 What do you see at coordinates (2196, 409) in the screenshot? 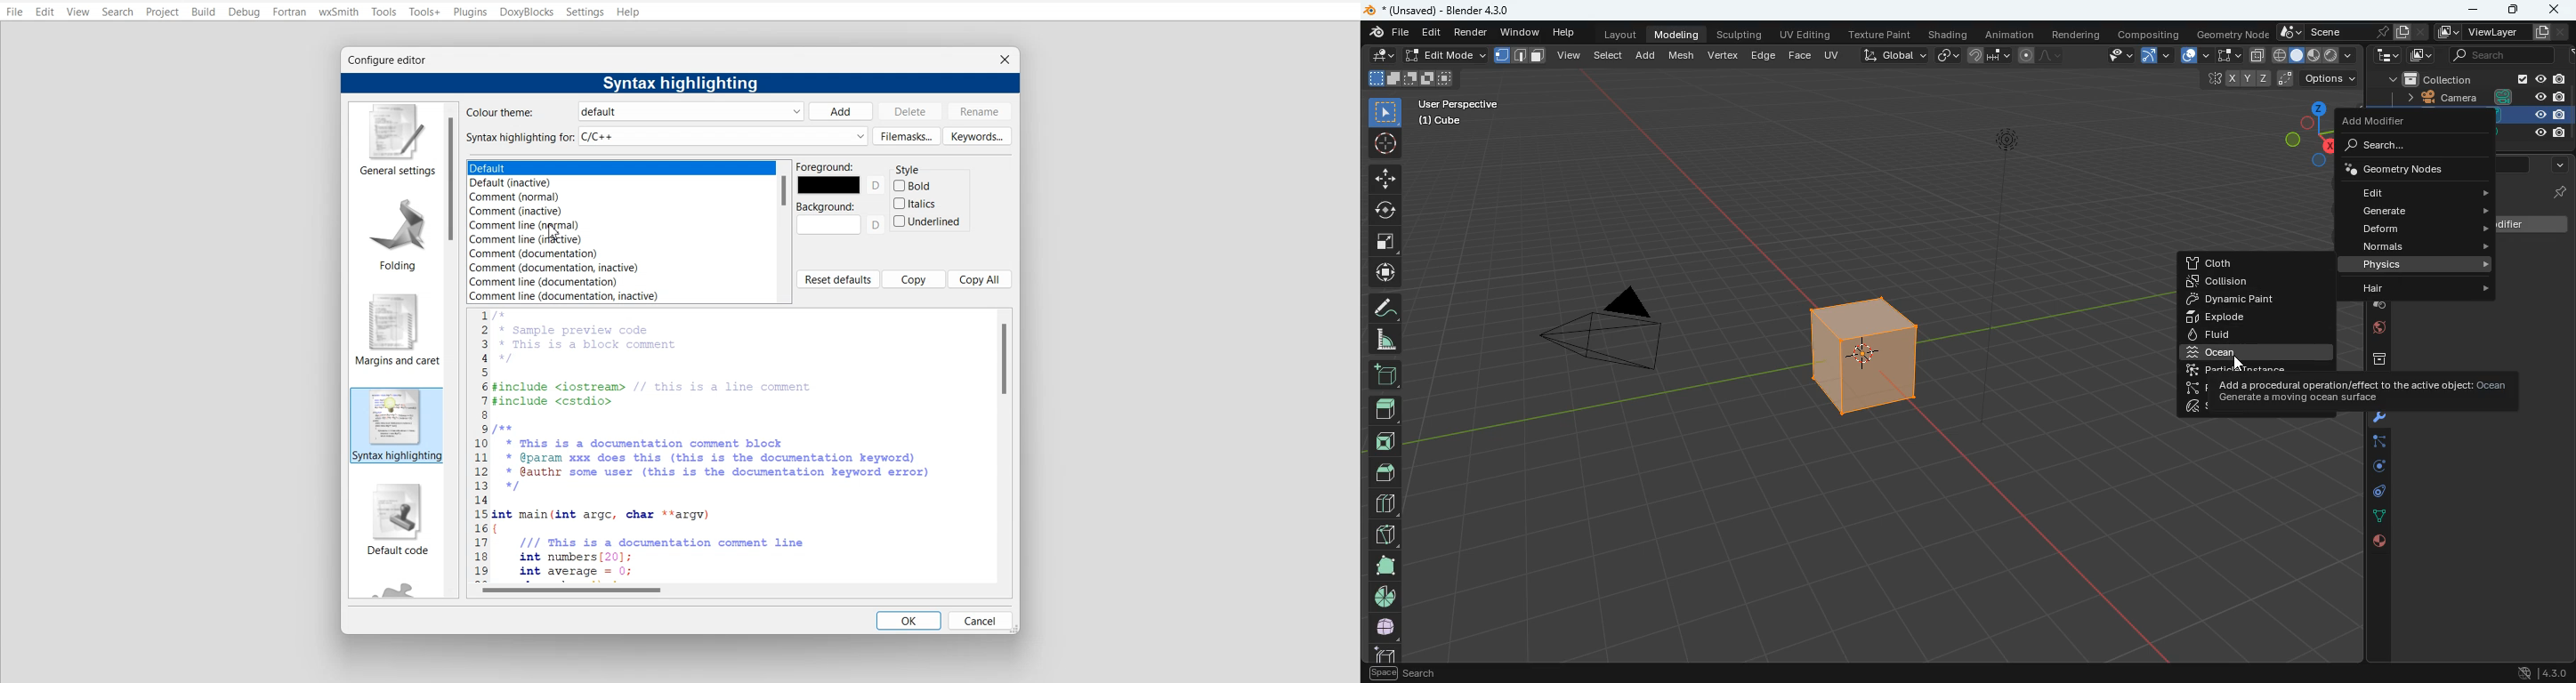
I see `soft bofy` at bounding box center [2196, 409].